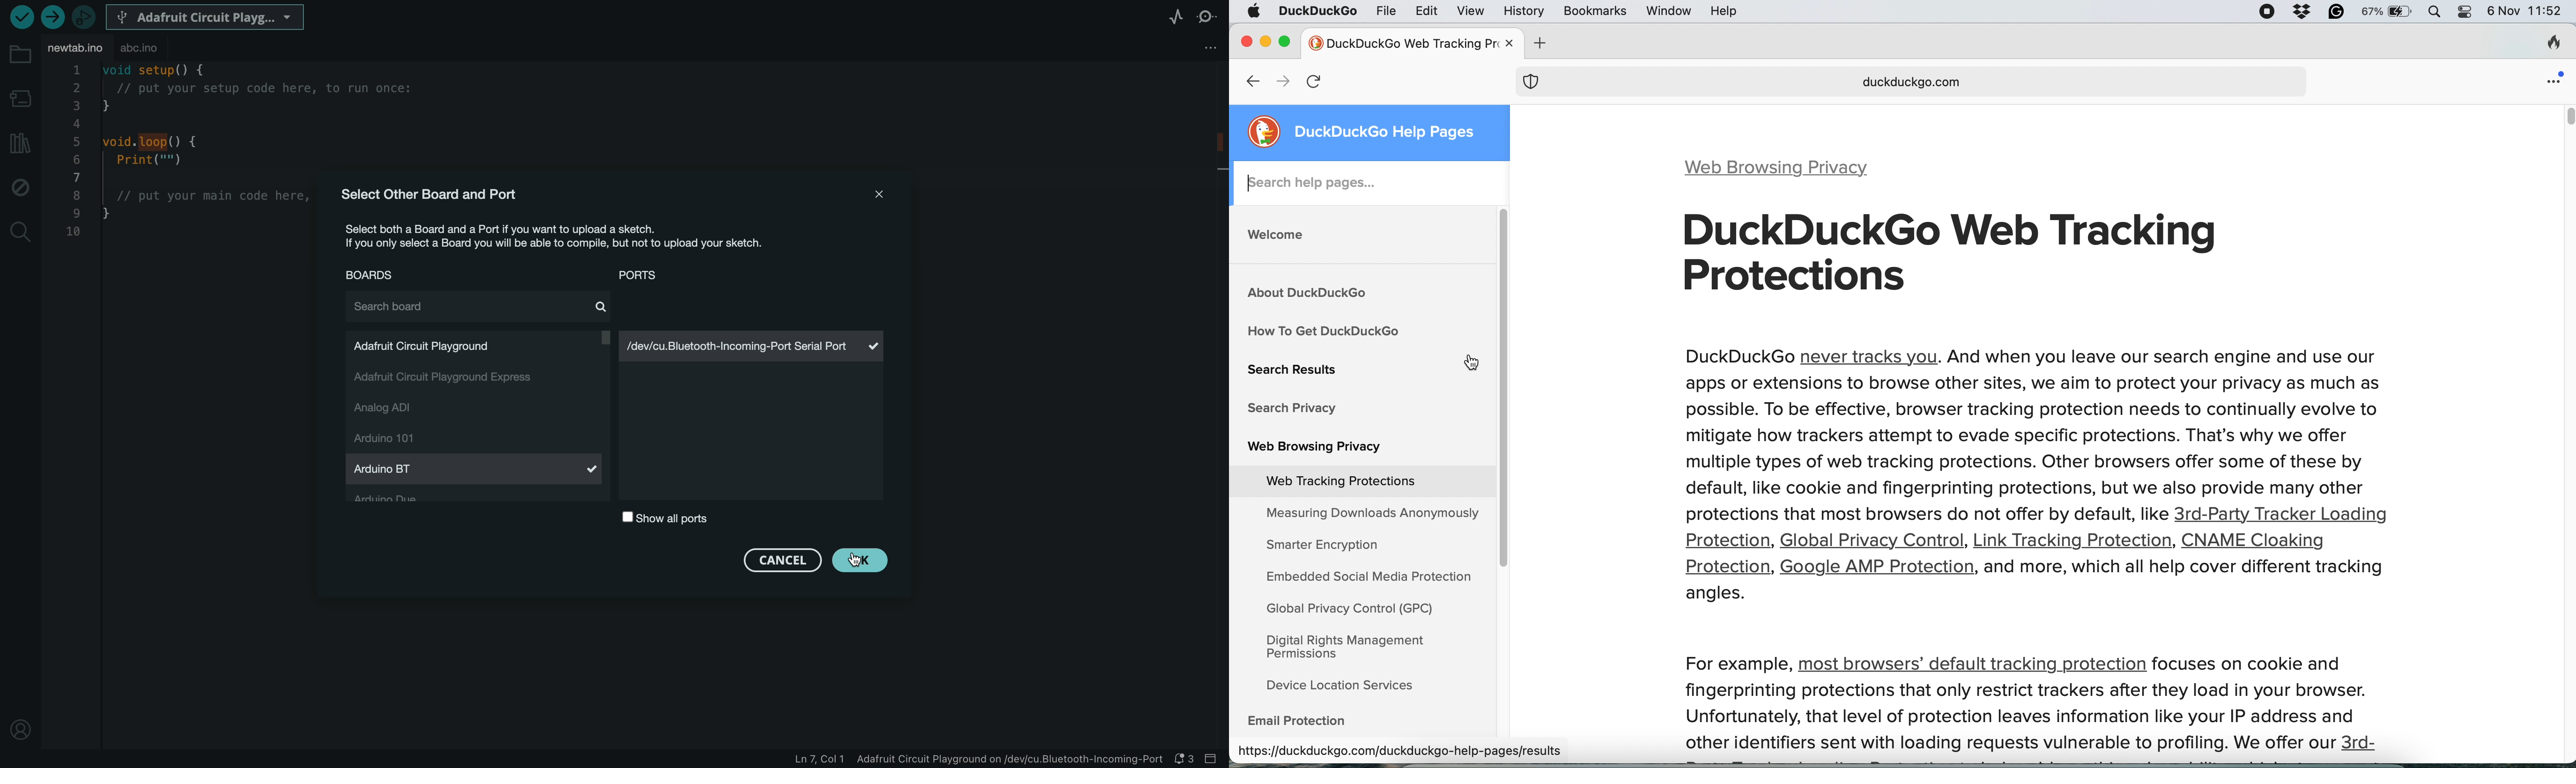 This screenshot has height=784, width=2576. I want to click on cancel, so click(780, 561).